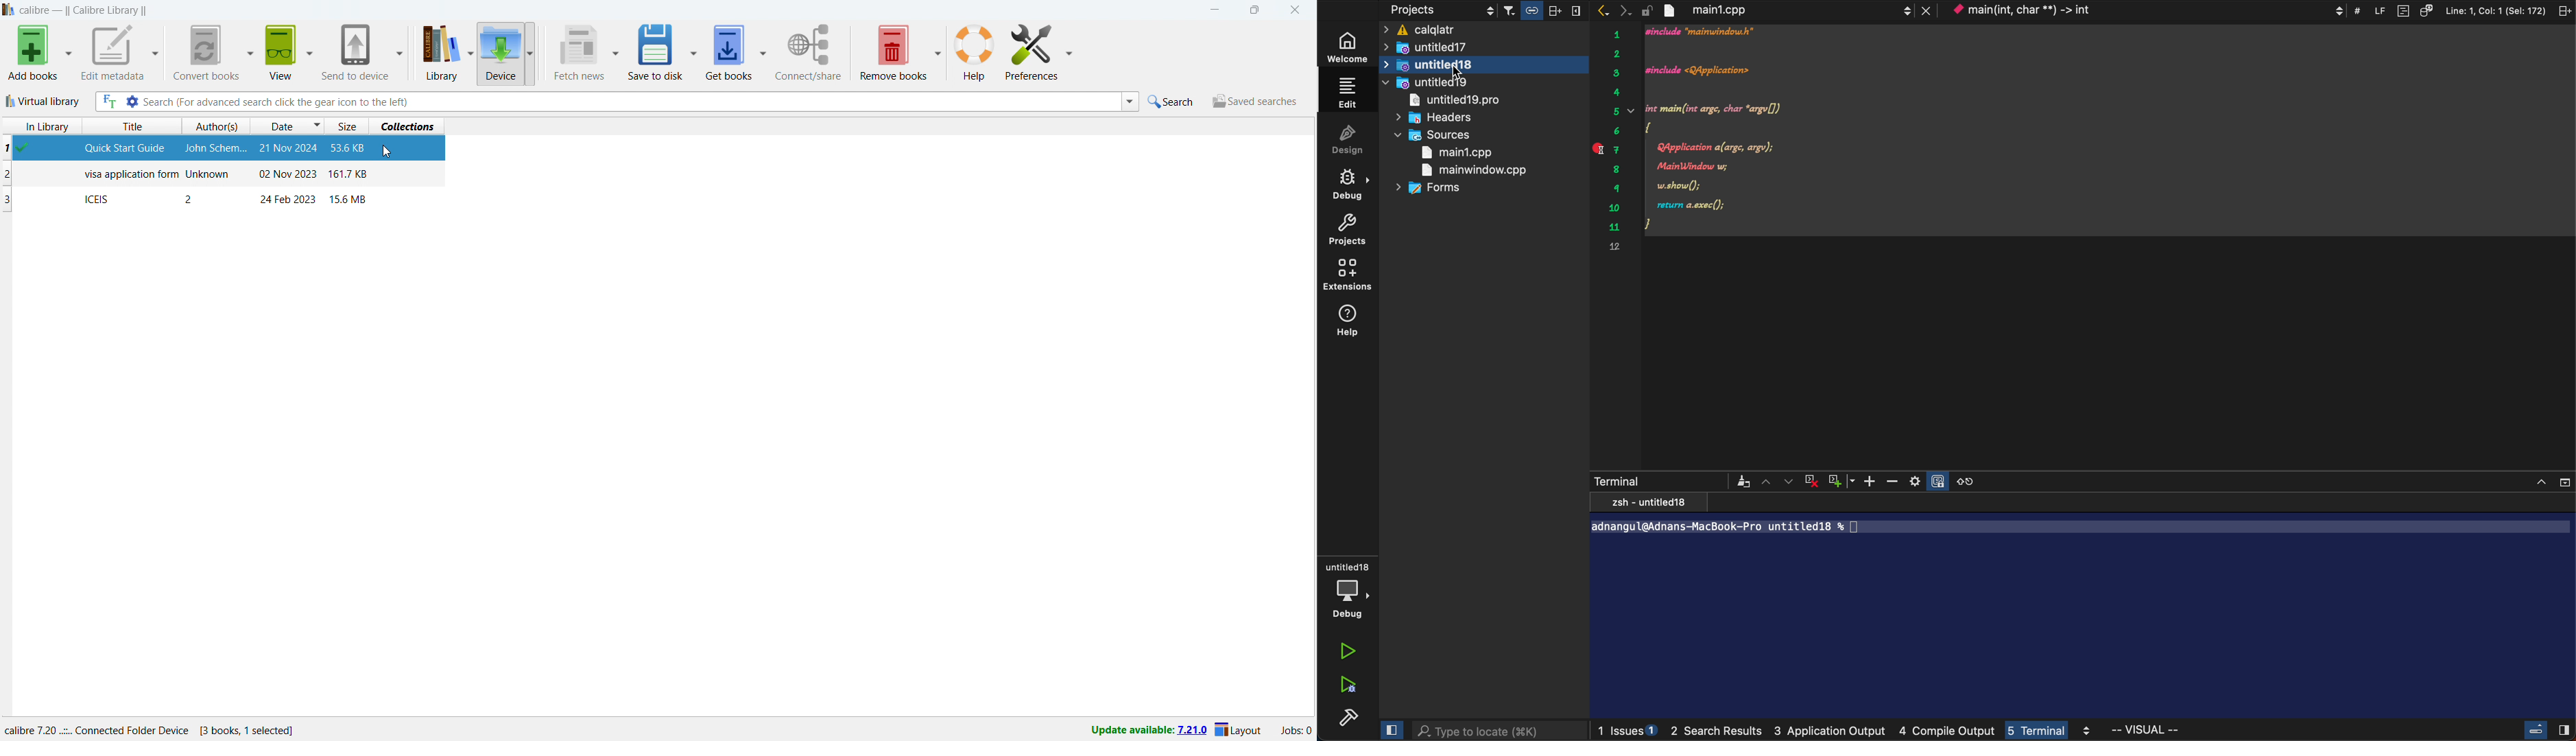 The height and width of the screenshot is (756, 2576). I want to click on book on device, so click(224, 199).